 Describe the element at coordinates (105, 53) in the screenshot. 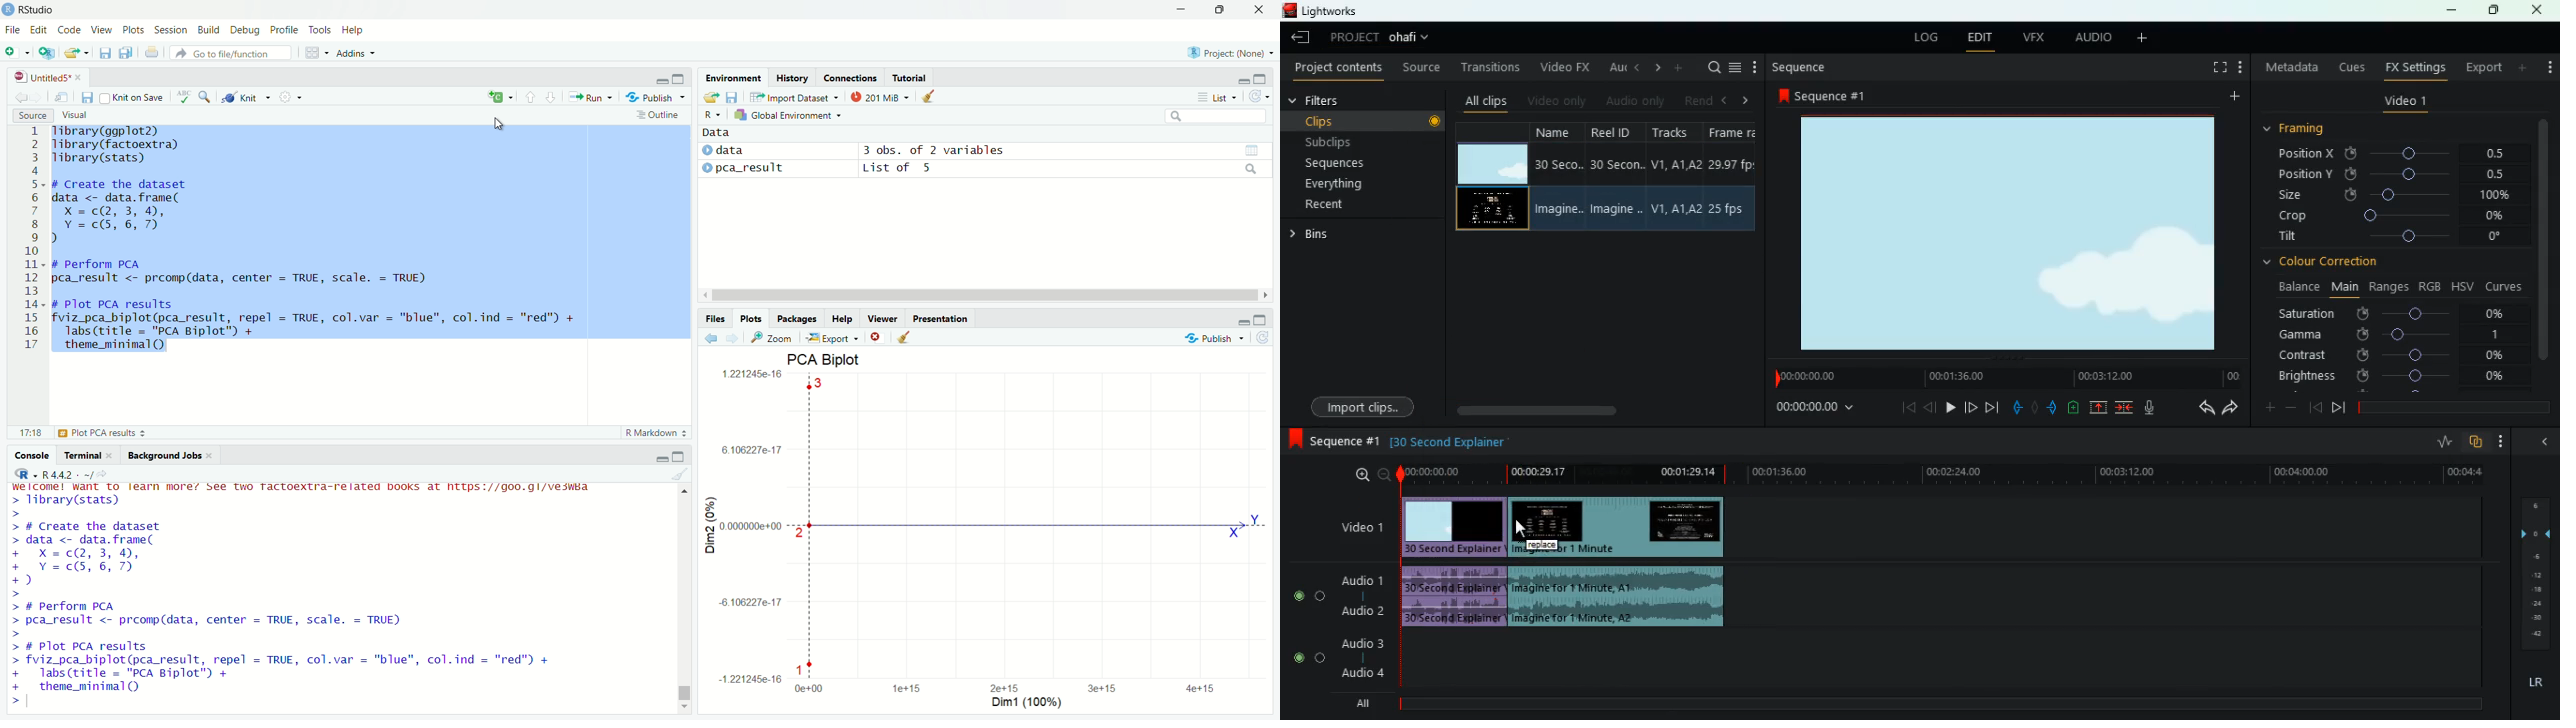

I see `save current document` at that location.